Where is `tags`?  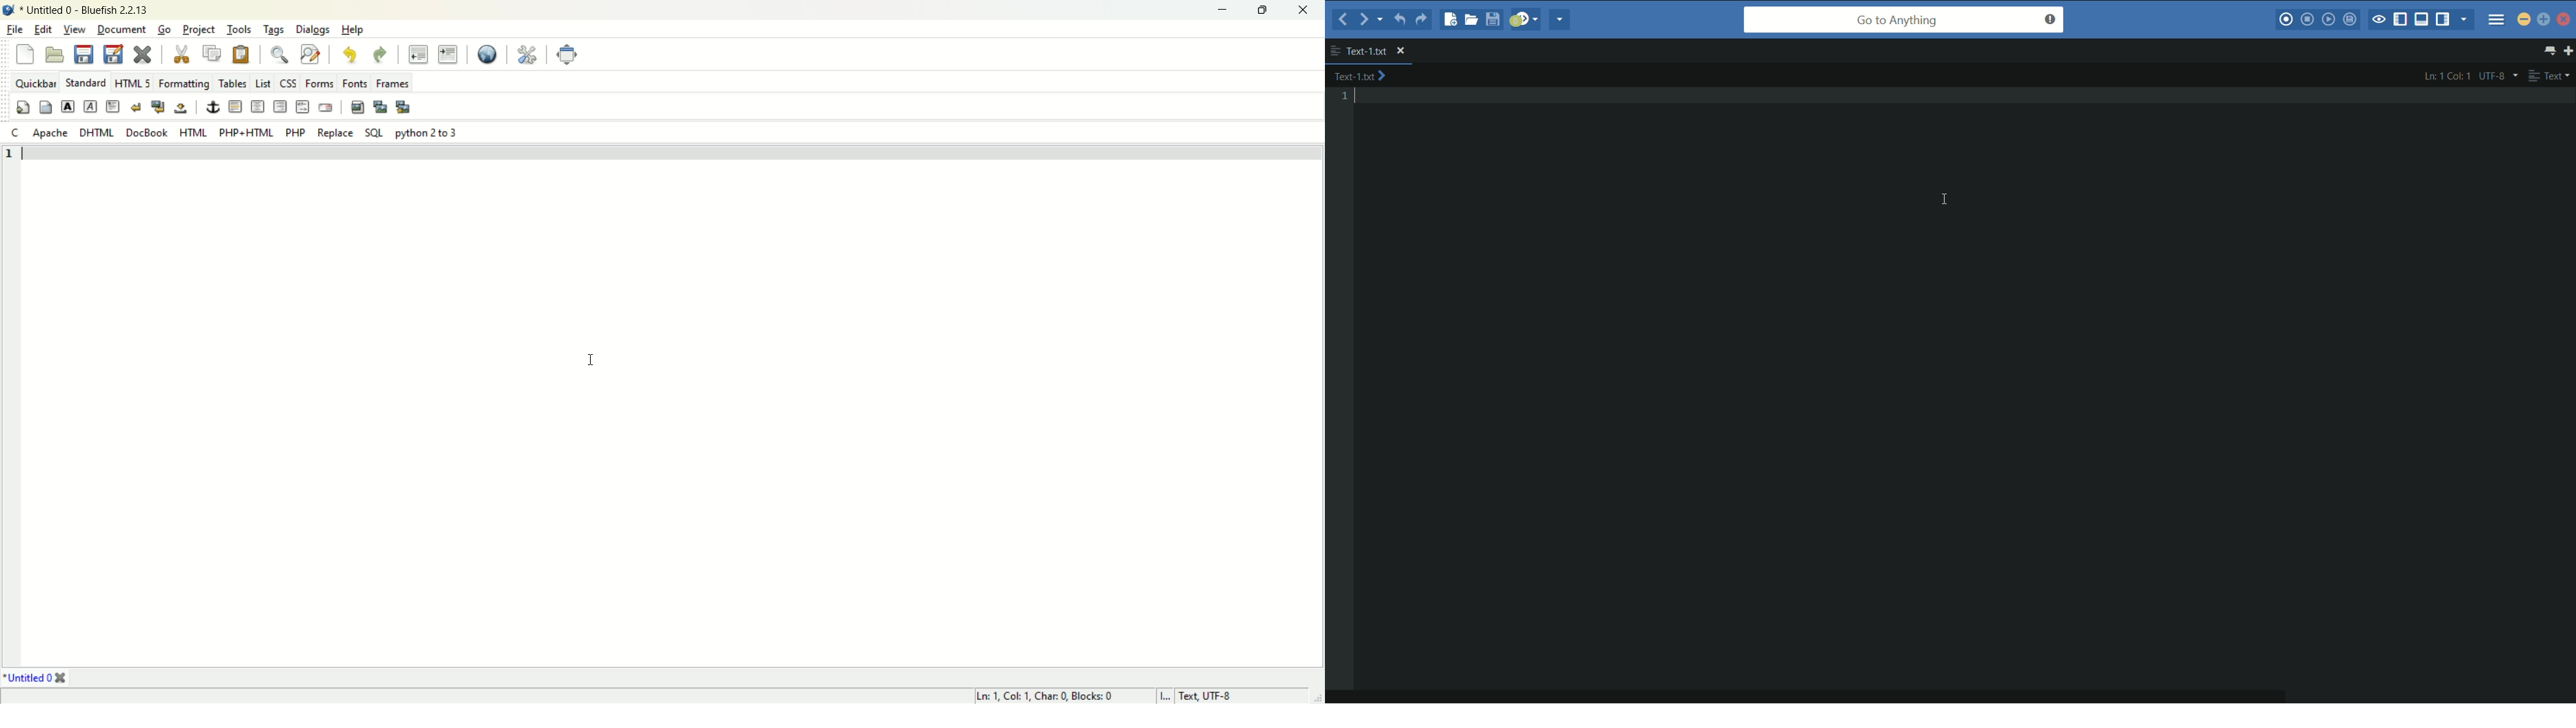 tags is located at coordinates (273, 28).